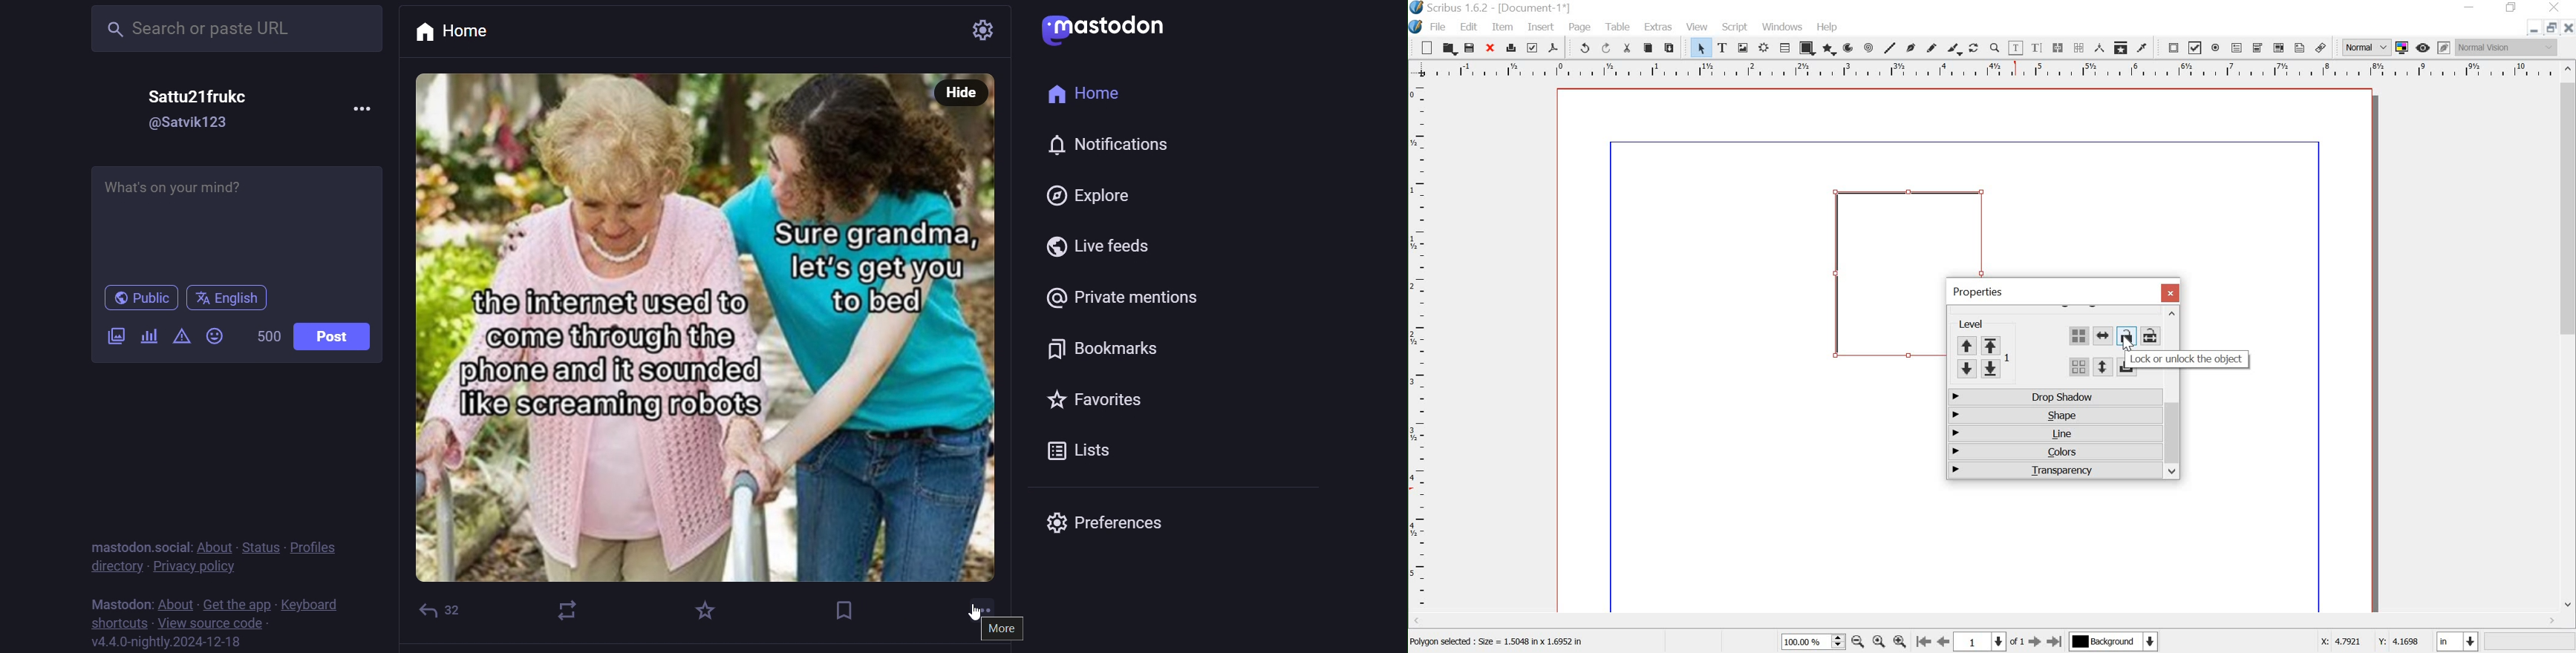 This screenshot has width=2576, height=672. Describe the element at coordinates (1838, 641) in the screenshot. I see `zoom in and out` at that location.